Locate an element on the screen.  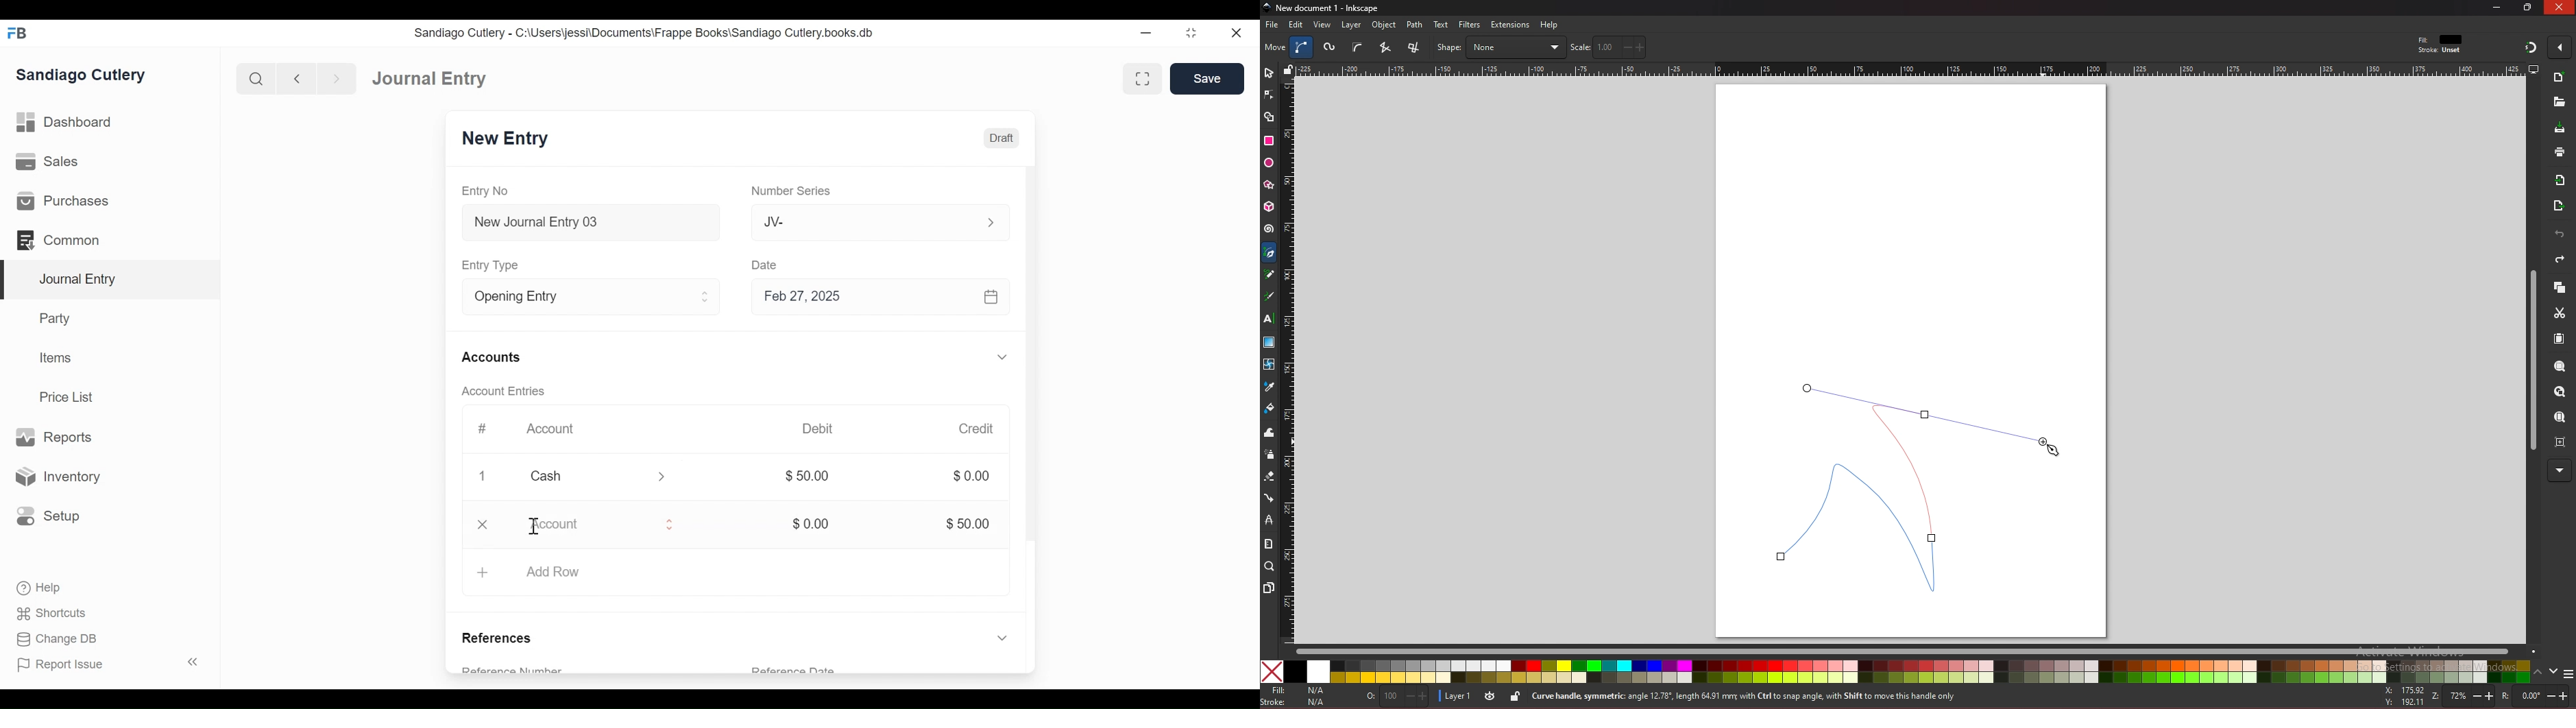
stroke is located at coordinates (2440, 51).